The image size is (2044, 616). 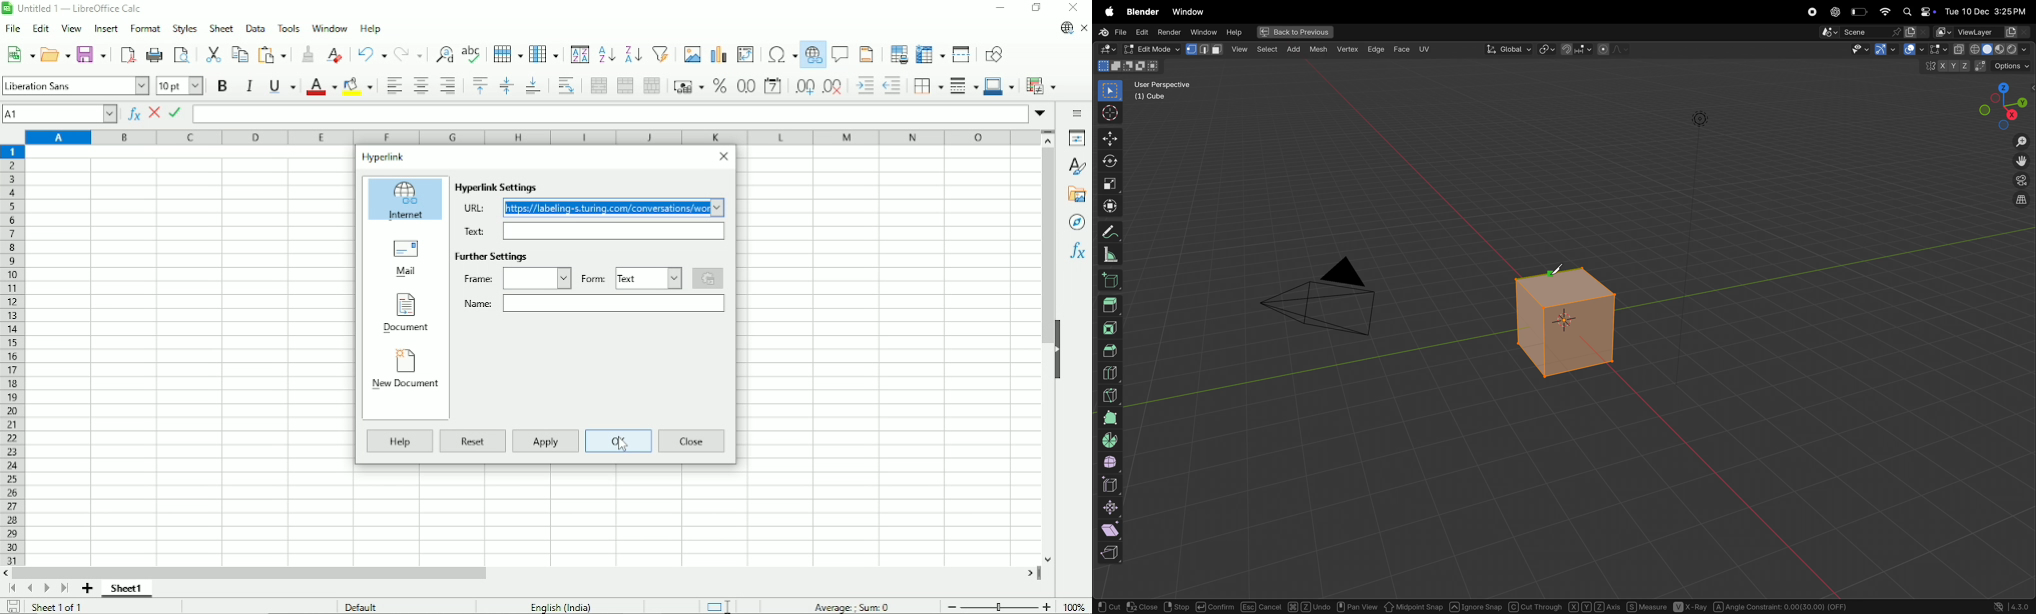 What do you see at coordinates (410, 55) in the screenshot?
I see `Redo` at bounding box center [410, 55].